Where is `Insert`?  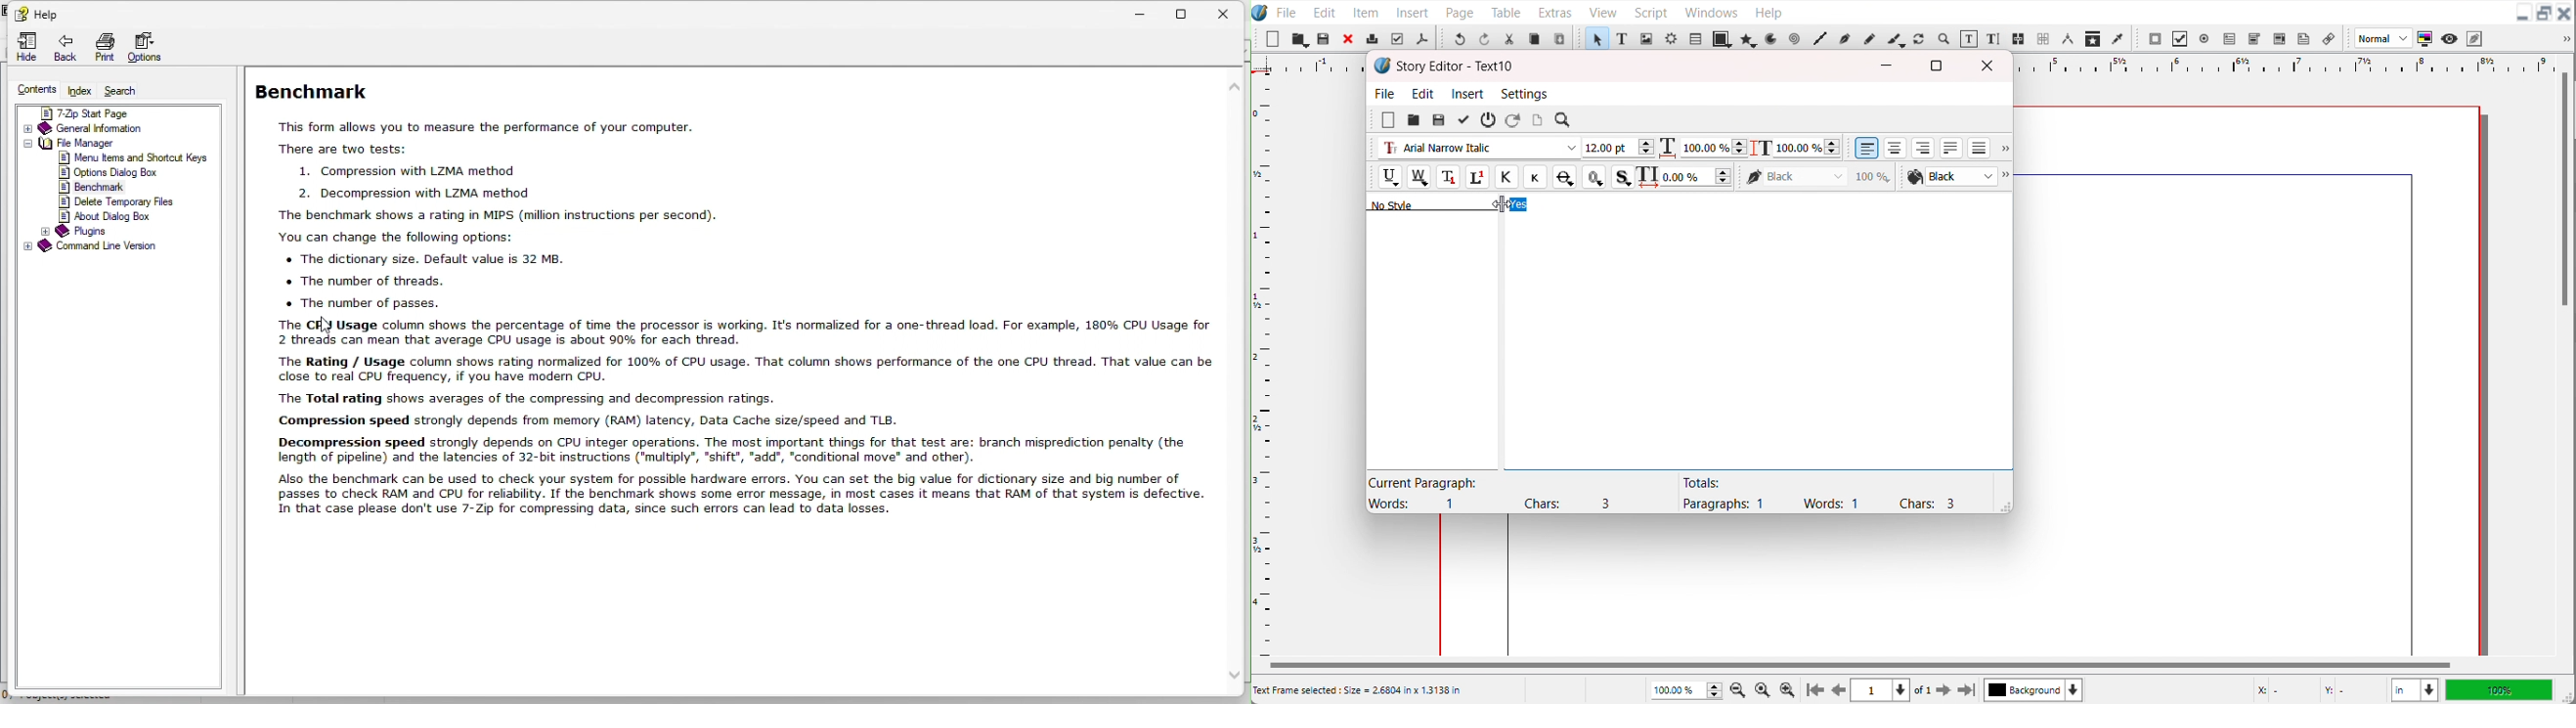
Insert is located at coordinates (1469, 93).